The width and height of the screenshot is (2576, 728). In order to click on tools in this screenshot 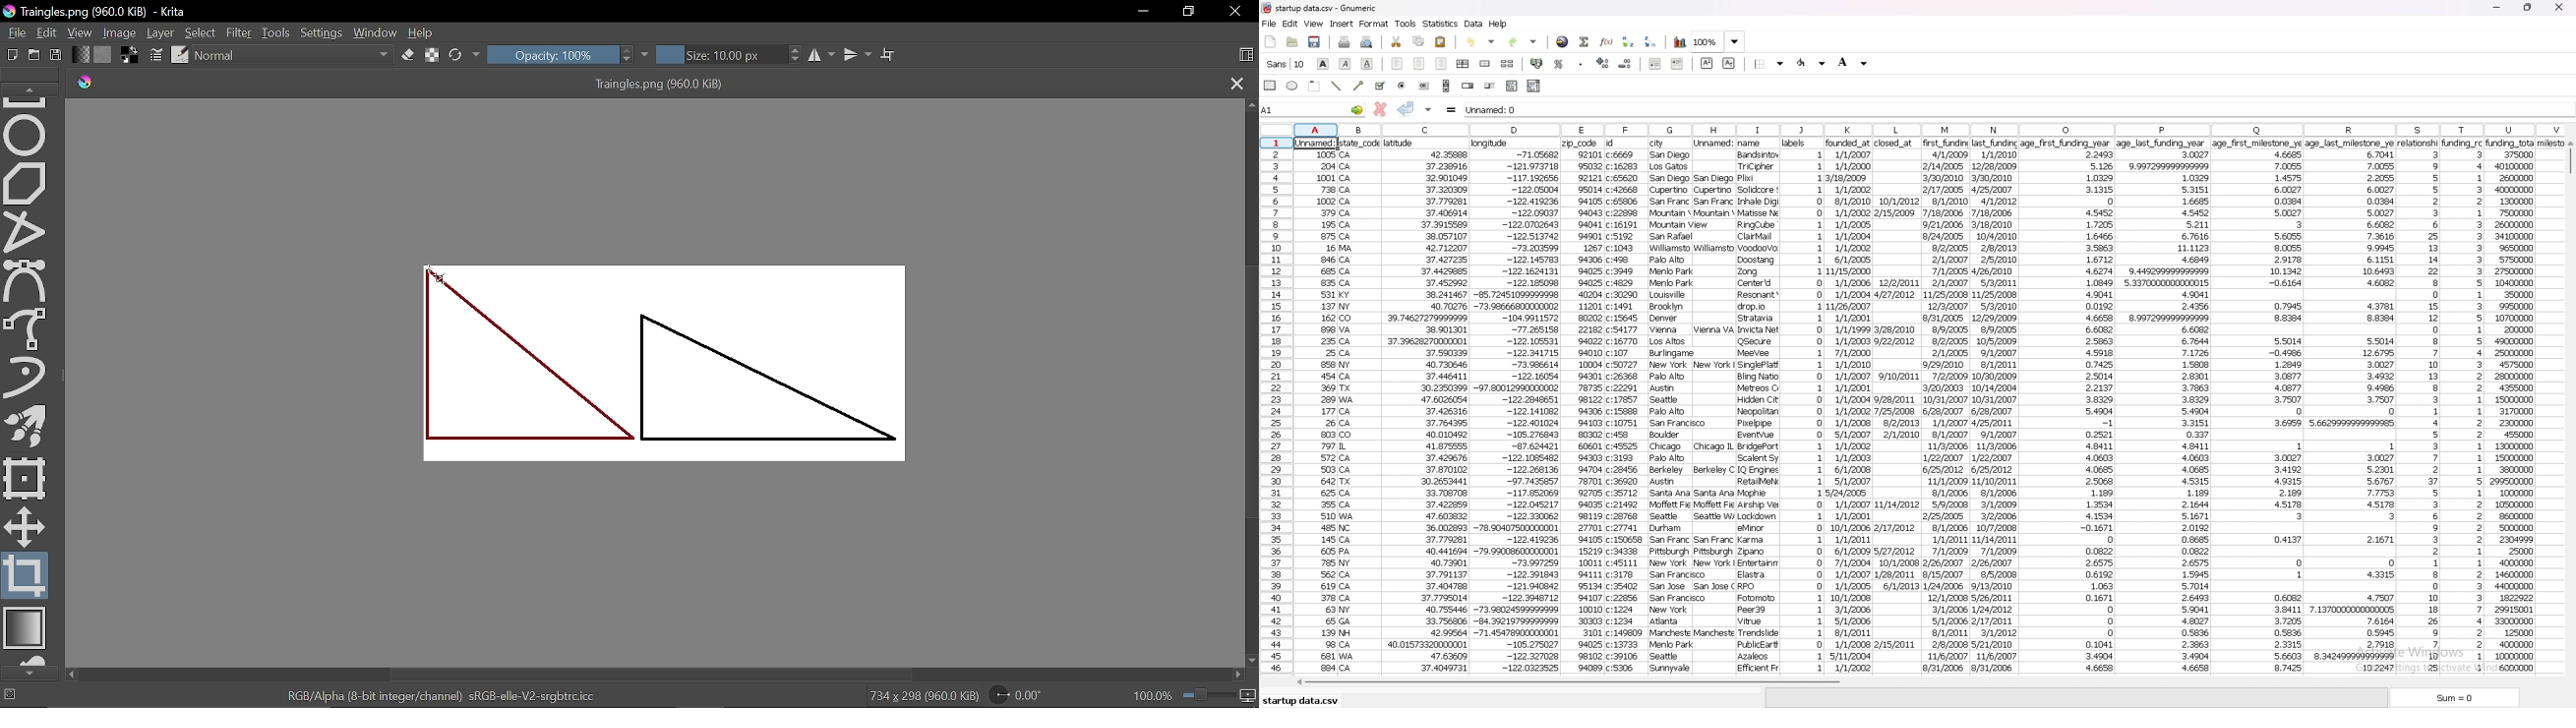, I will do `click(1406, 24)`.